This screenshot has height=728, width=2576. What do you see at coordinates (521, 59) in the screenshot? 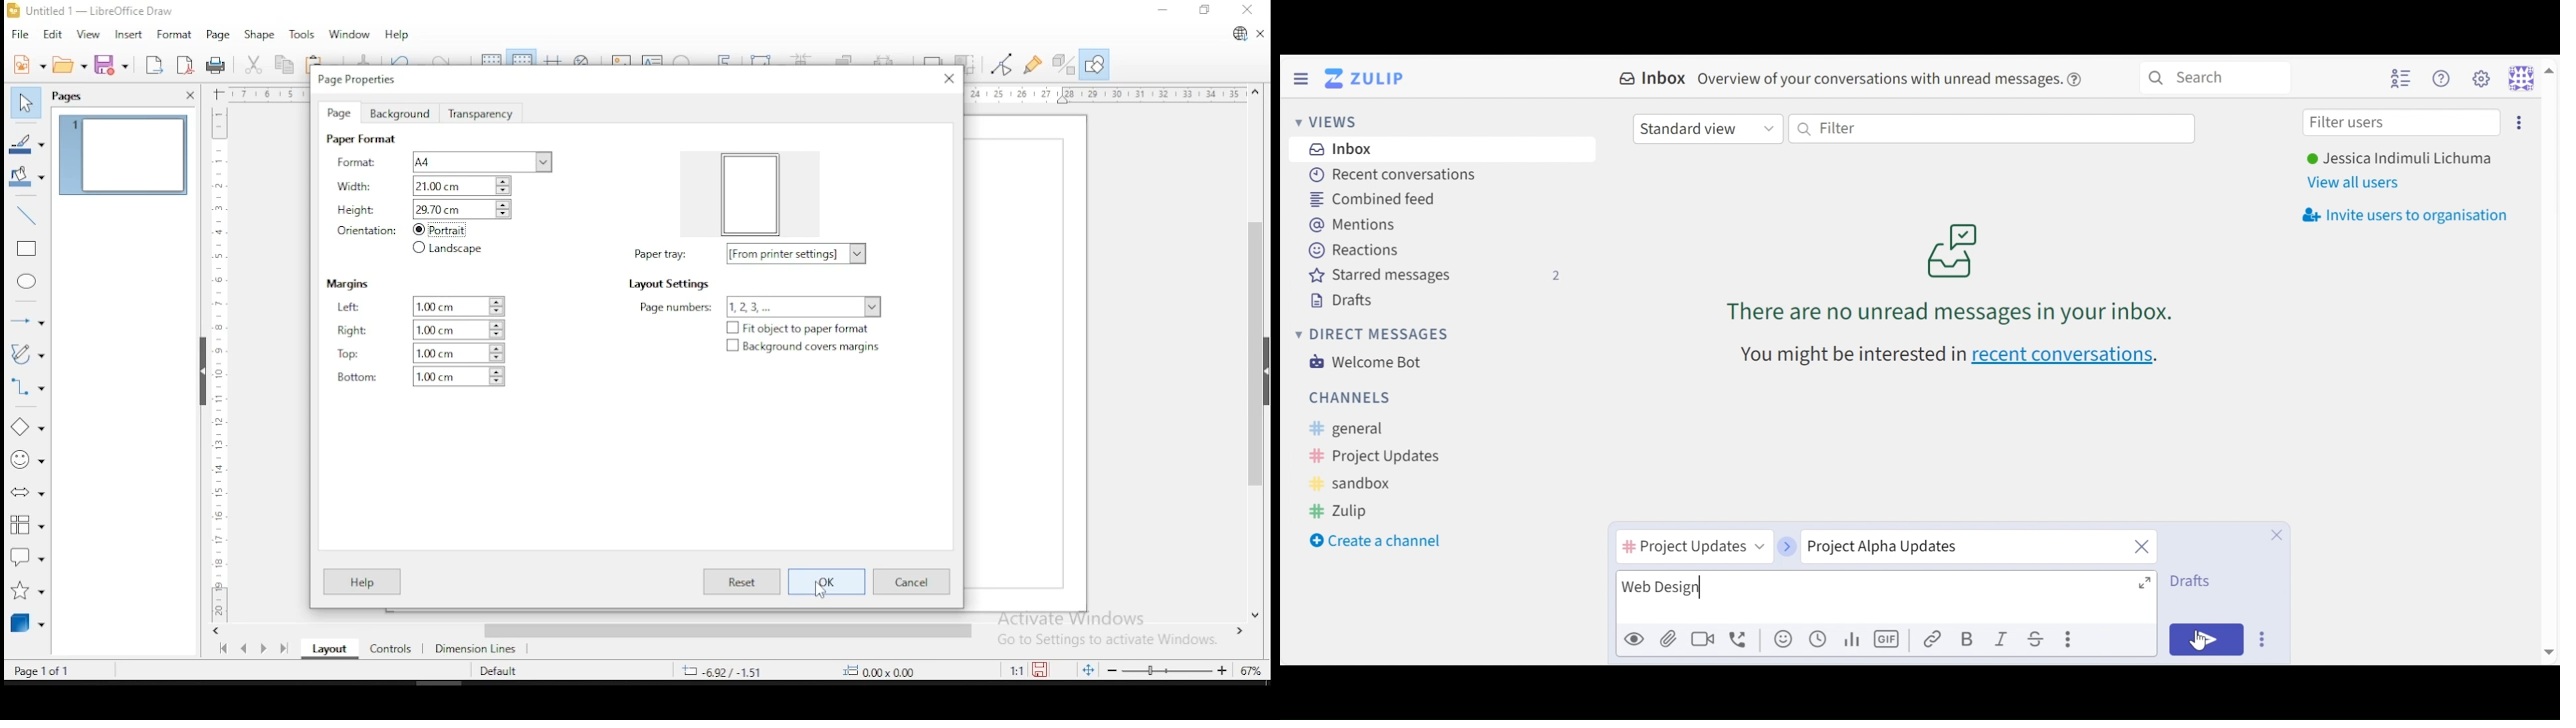
I see `snap to grids` at bounding box center [521, 59].